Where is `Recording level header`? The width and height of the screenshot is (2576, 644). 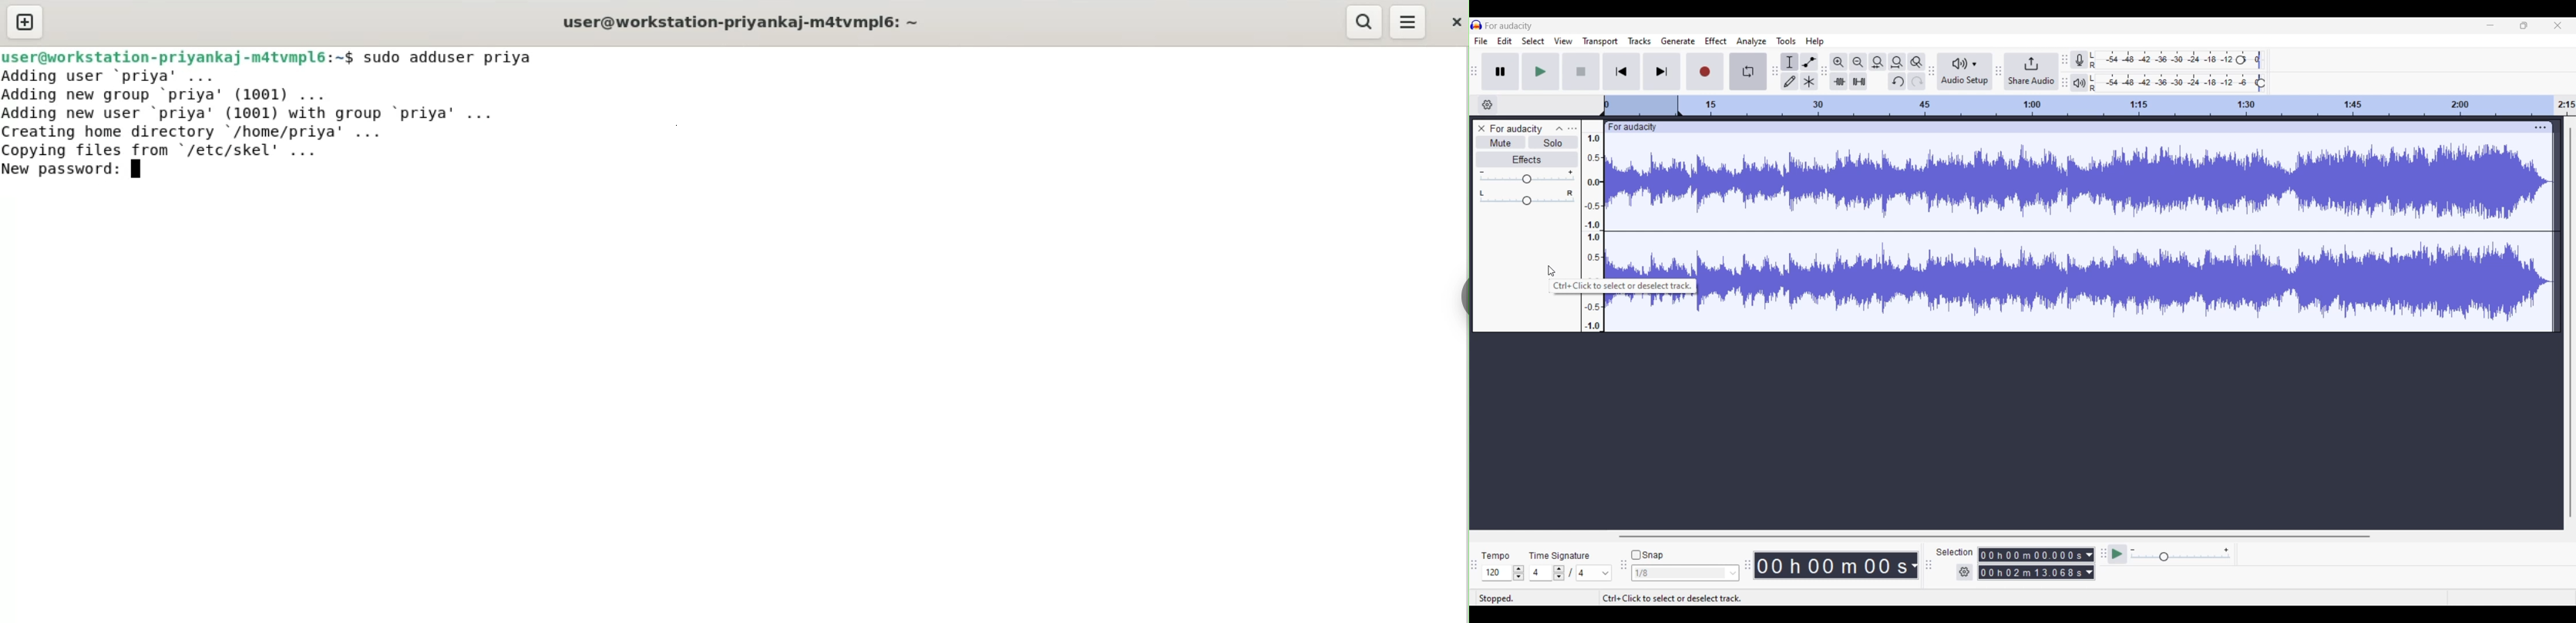 Recording level header is located at coordinates (2241, 60).